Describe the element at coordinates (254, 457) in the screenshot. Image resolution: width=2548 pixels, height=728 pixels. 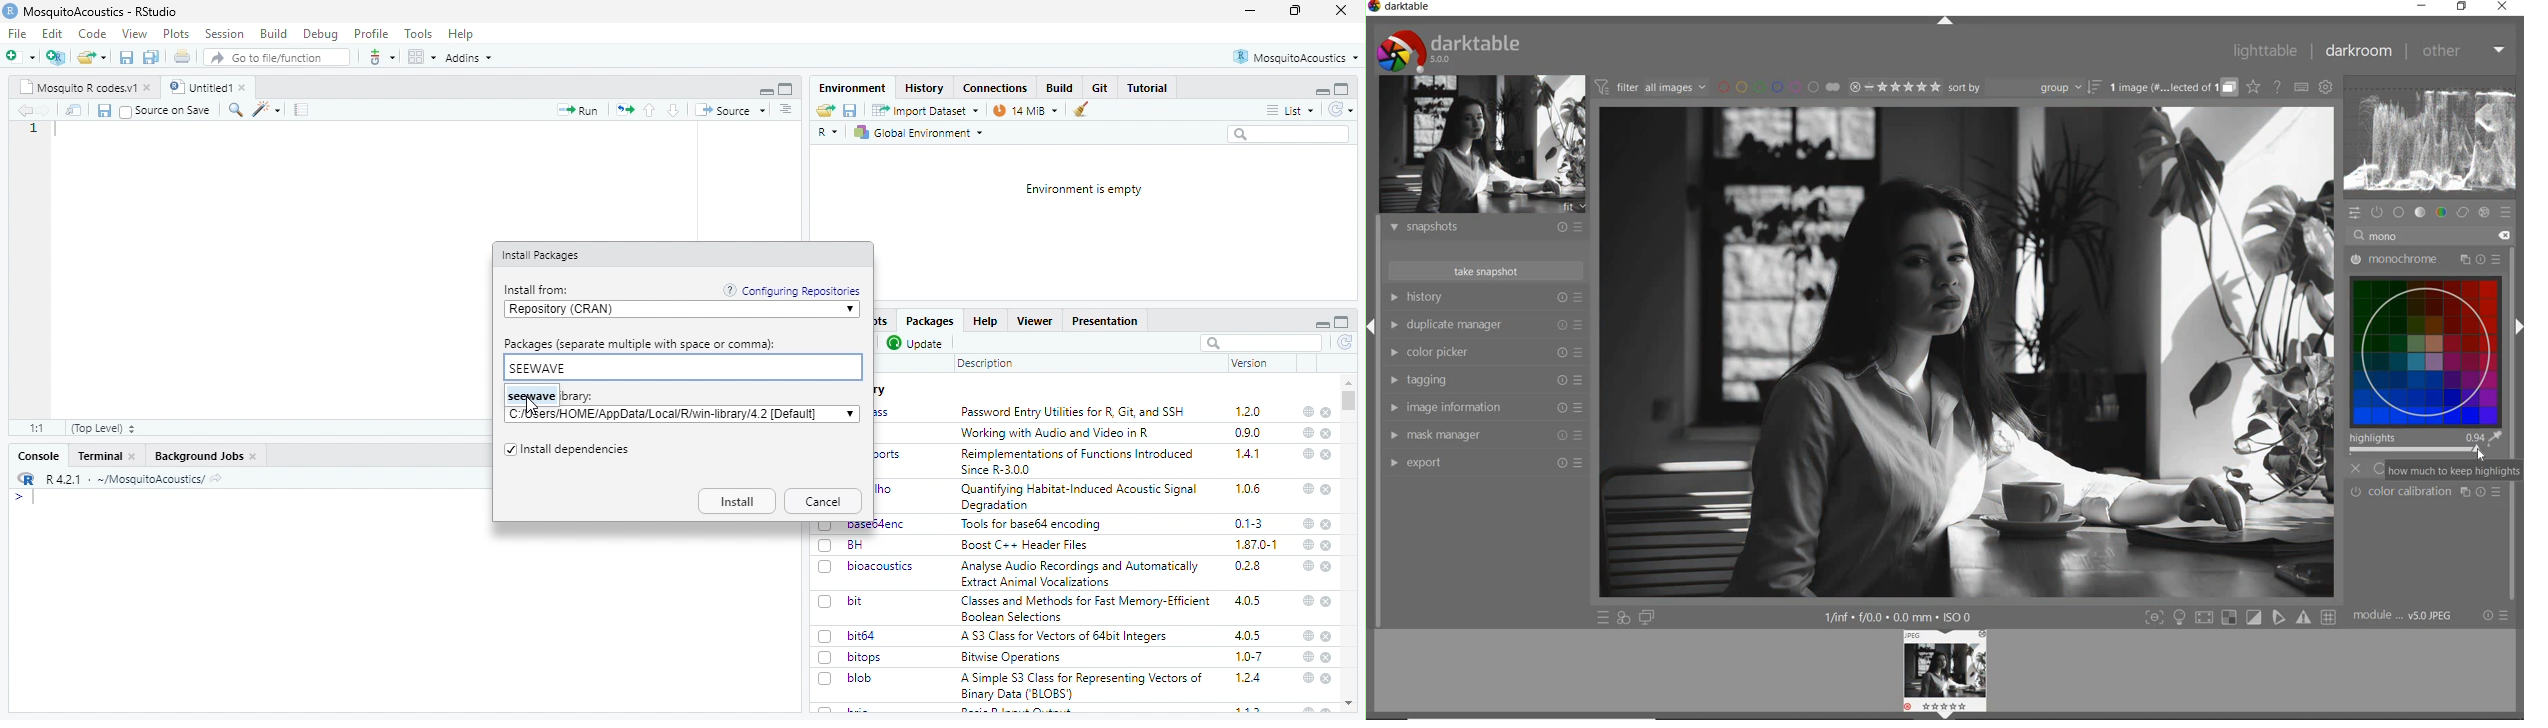
I see `close` at that location.